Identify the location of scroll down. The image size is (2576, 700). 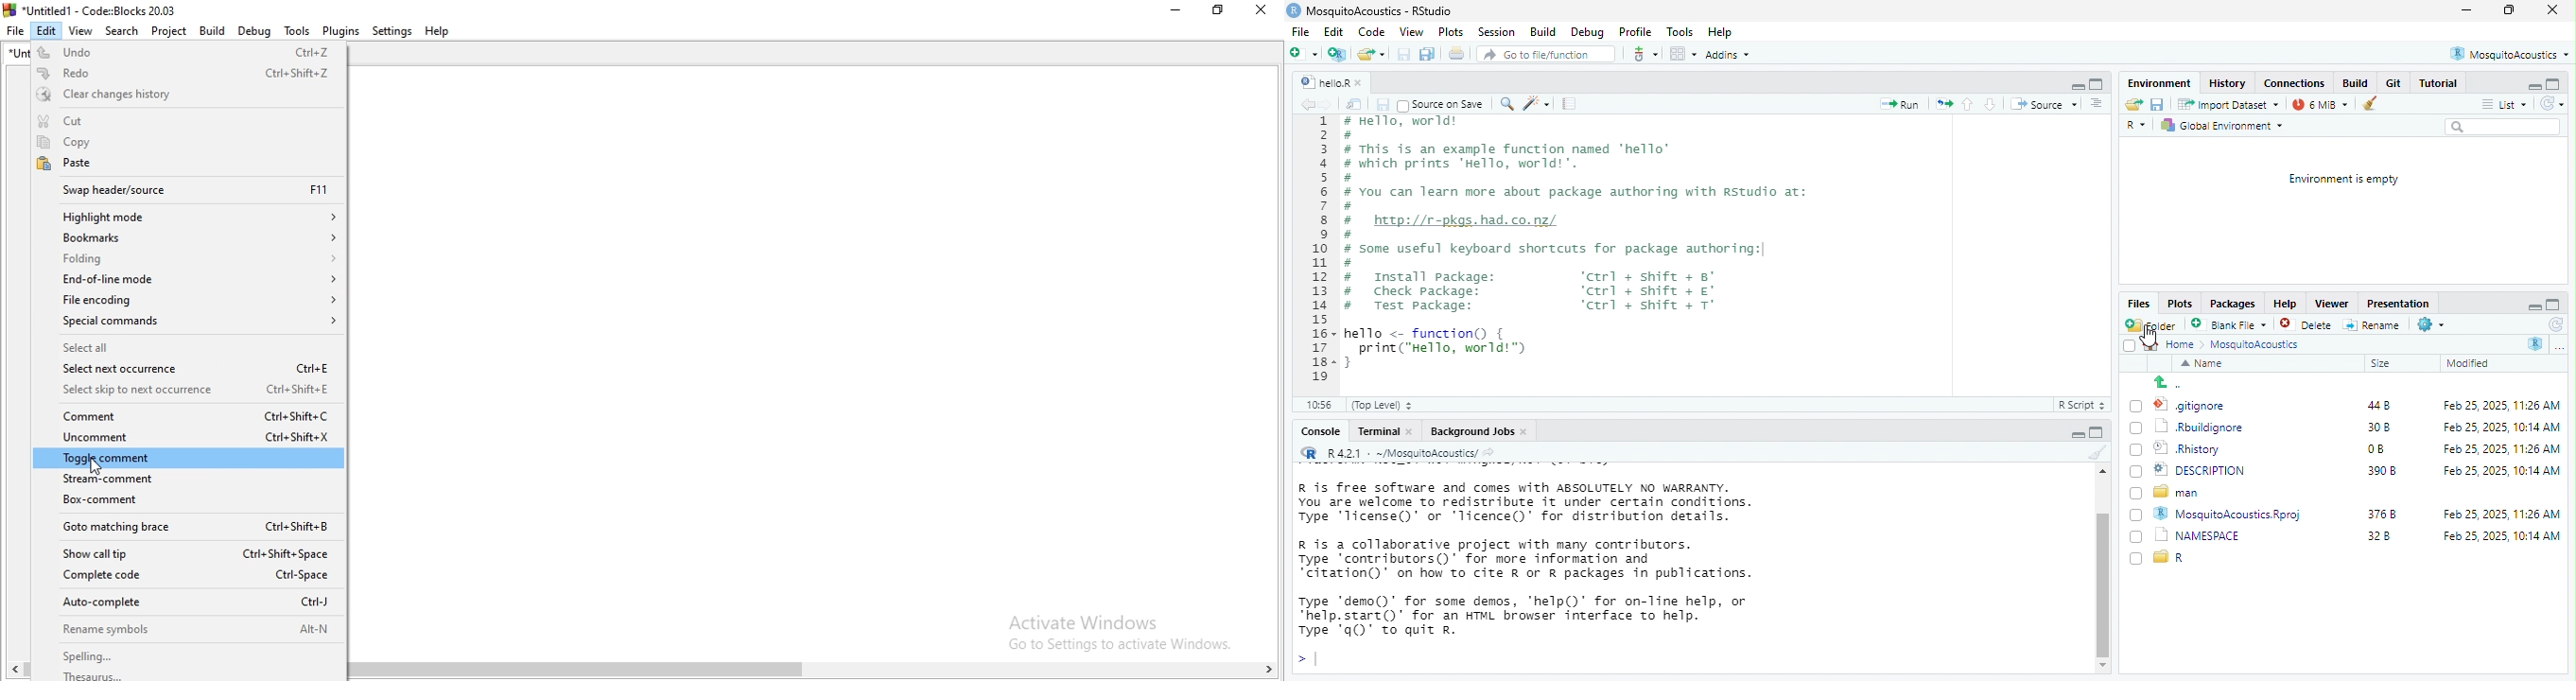
(2100, 666).